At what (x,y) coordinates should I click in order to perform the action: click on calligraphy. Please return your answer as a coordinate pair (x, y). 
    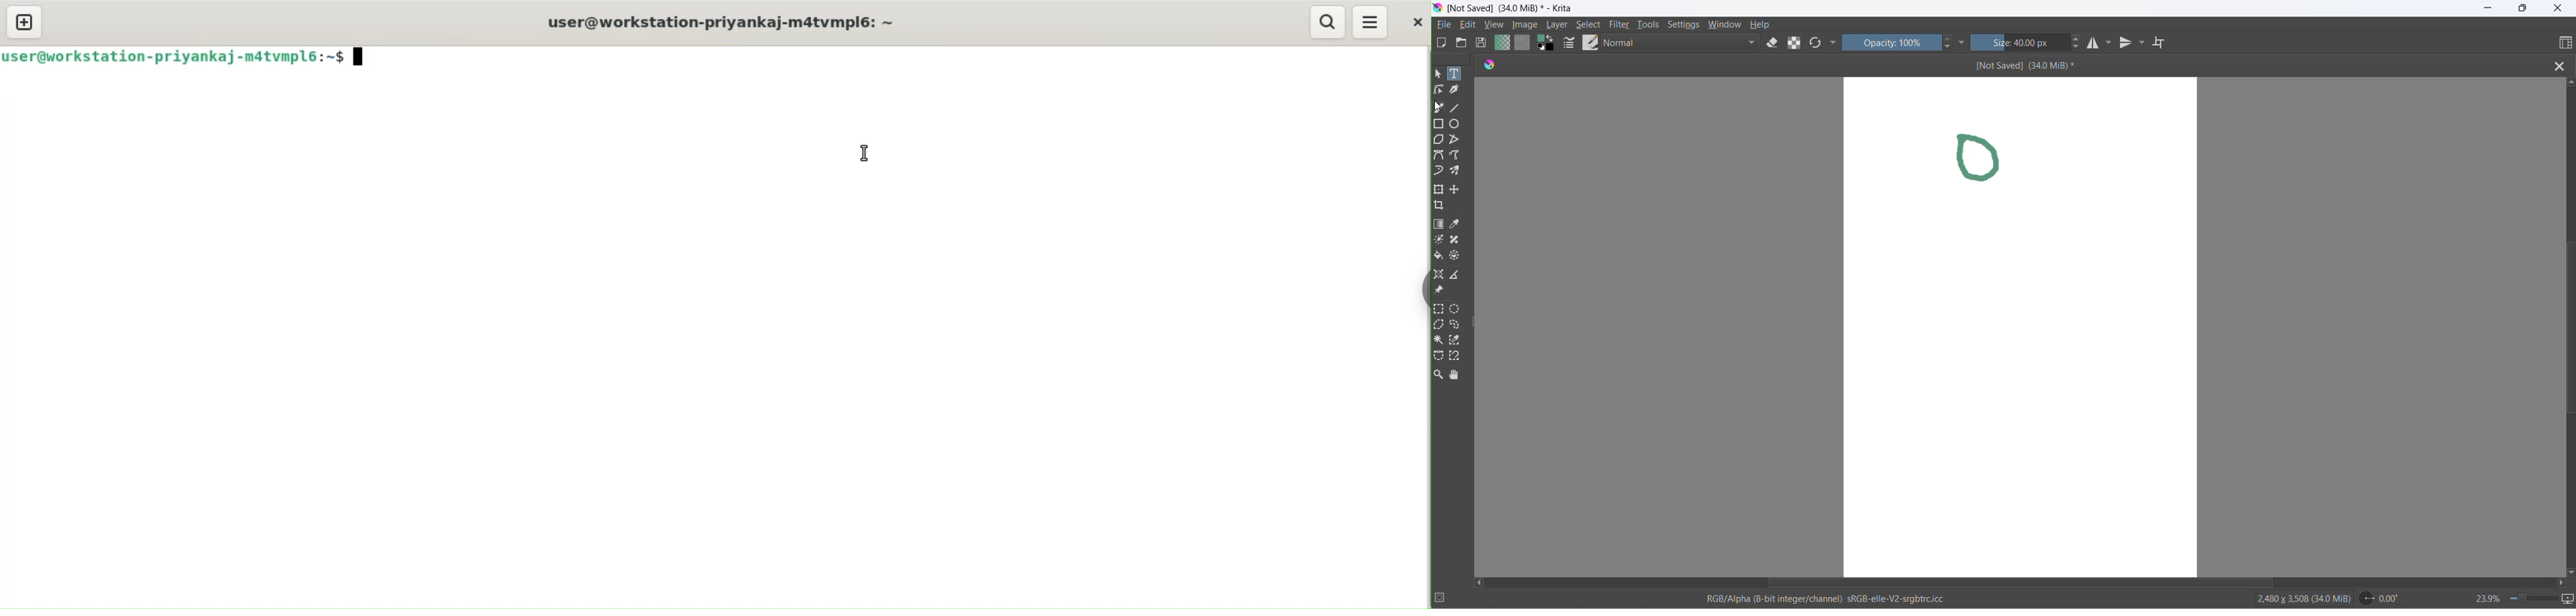
    Looking at the image, I should click on (1459, 91).